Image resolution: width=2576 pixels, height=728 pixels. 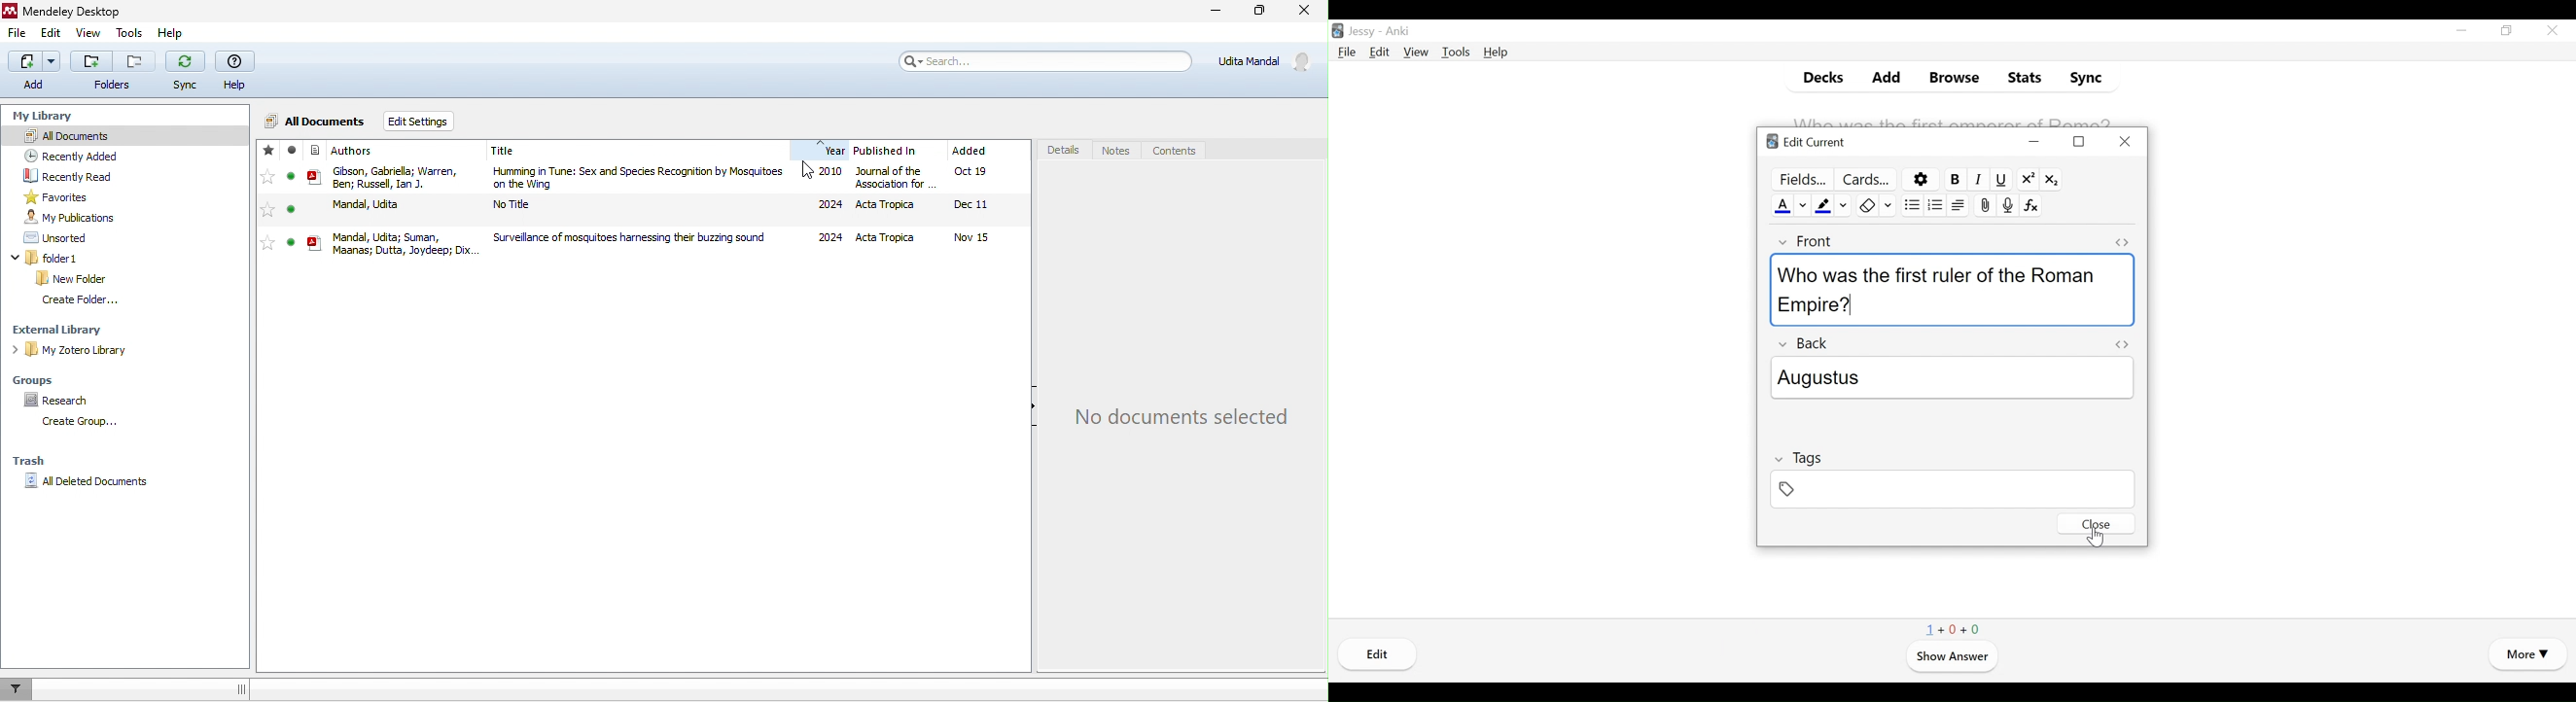 I want to click on Title

Humming in Tune: Sex and Species Recognition by Mosquitoes
onthe Wing

NoTite

Sr SS ——", so click(x=632, y=193).